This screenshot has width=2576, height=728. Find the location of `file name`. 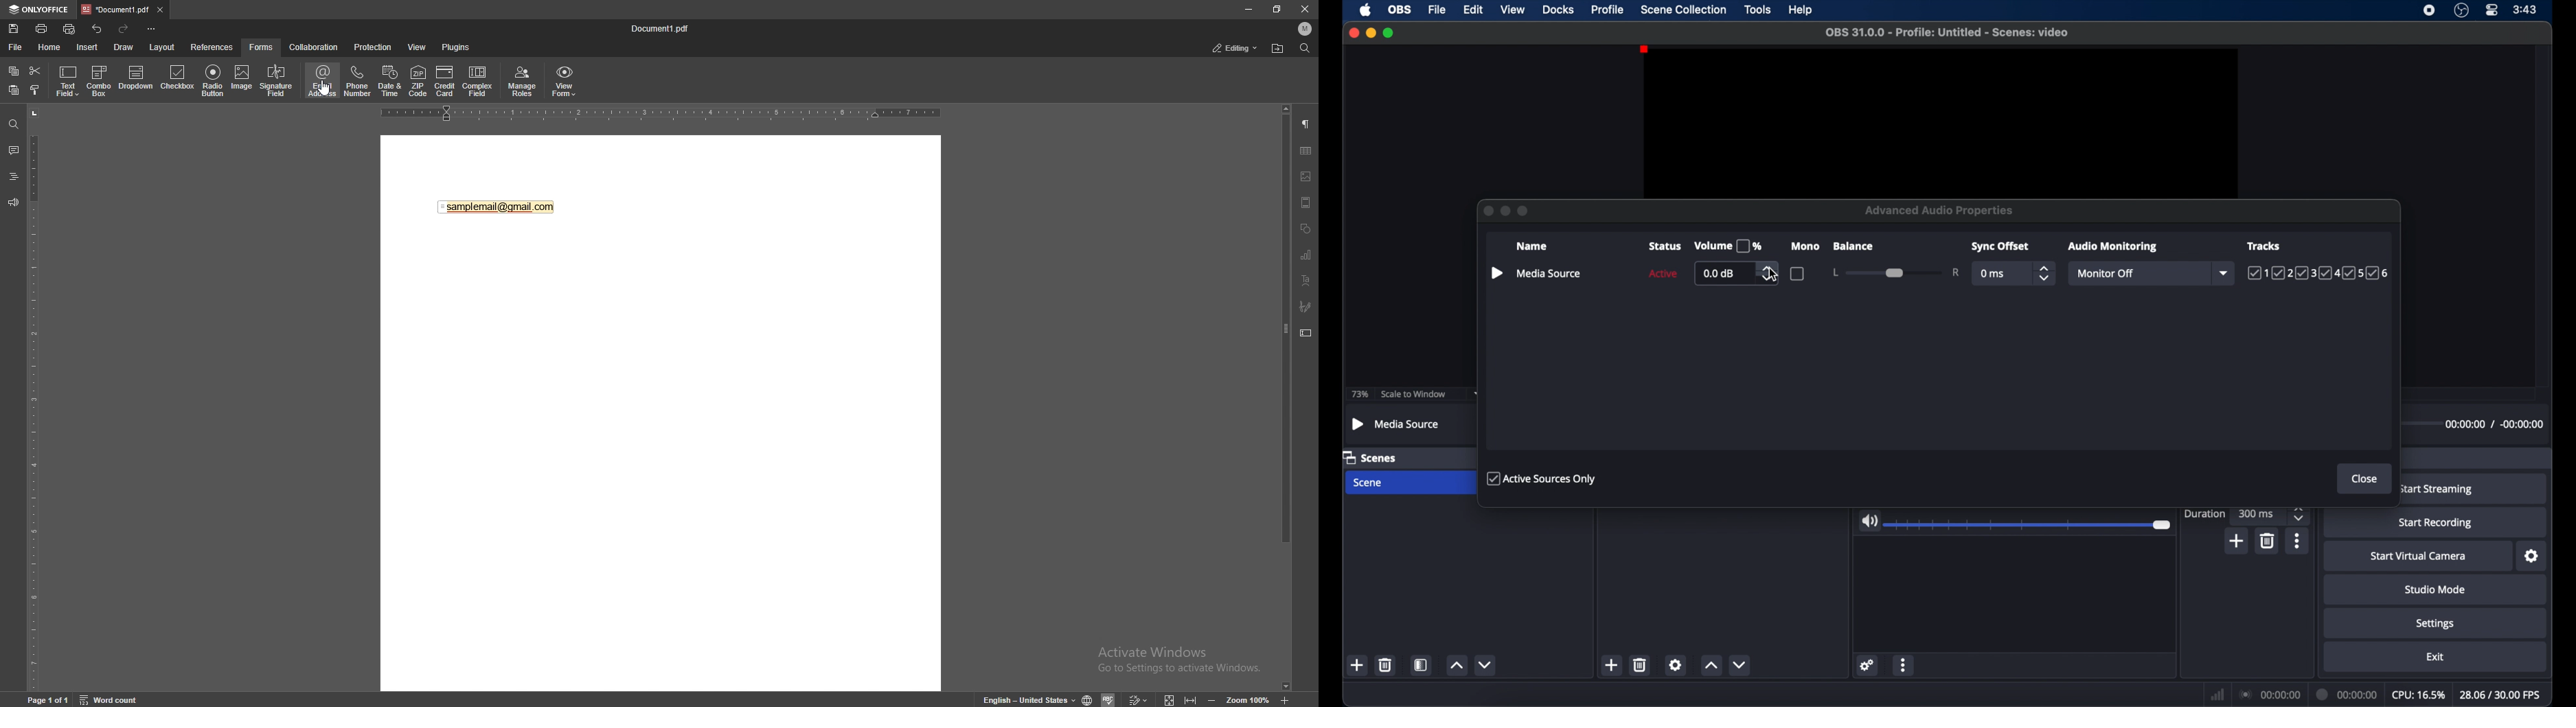

file name is located at coordinates (664, 28).